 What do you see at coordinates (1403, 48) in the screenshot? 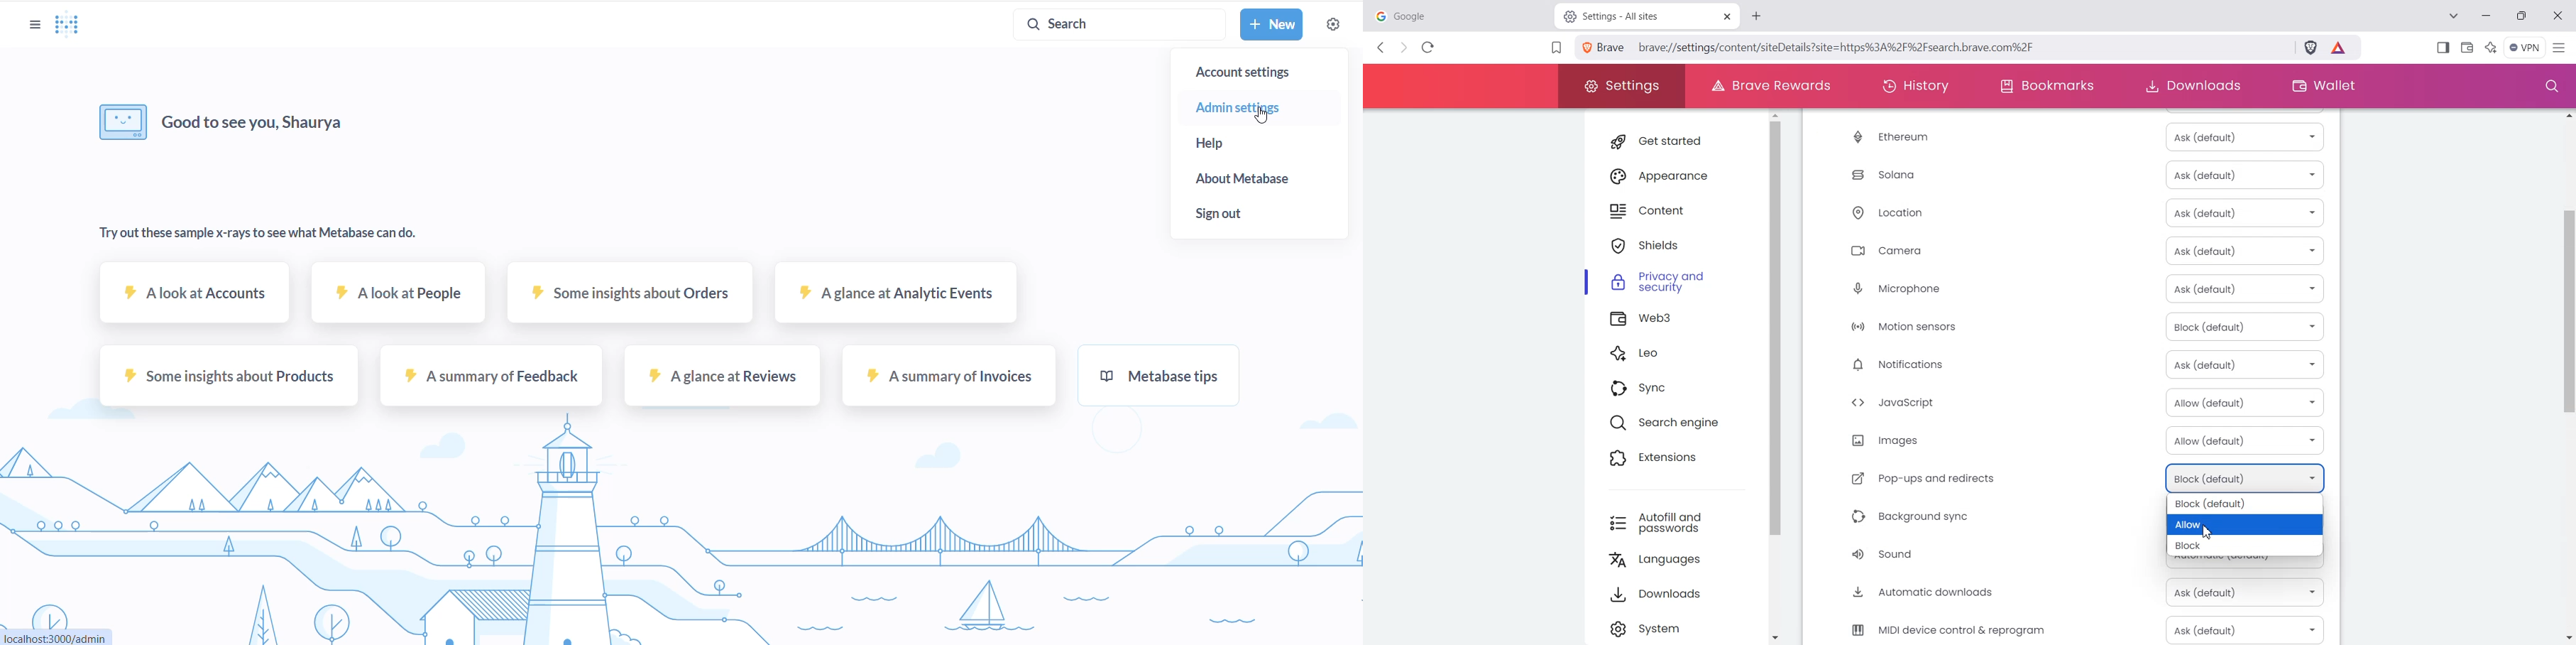
I see `Forward` at bounding box center [1403, 48].